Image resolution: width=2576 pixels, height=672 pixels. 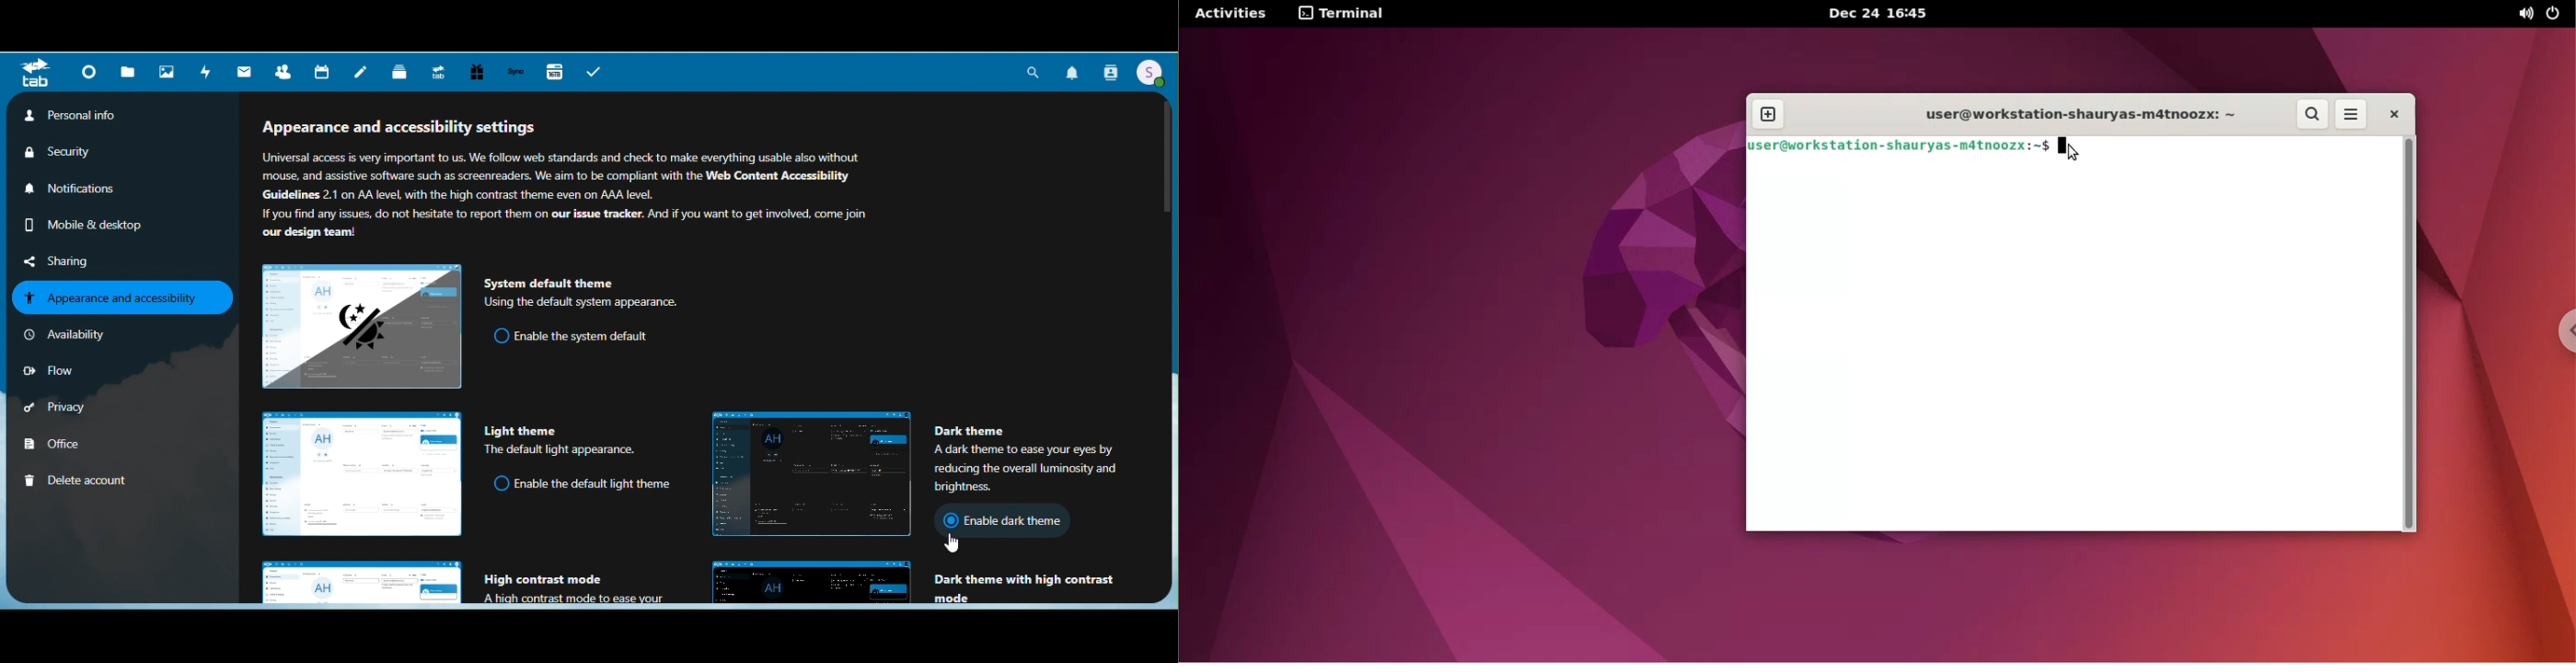 What do you see at coordinates (77, 224) in the screenshot?
I see `Mobile and desktop` at bounding box center [77, 224].